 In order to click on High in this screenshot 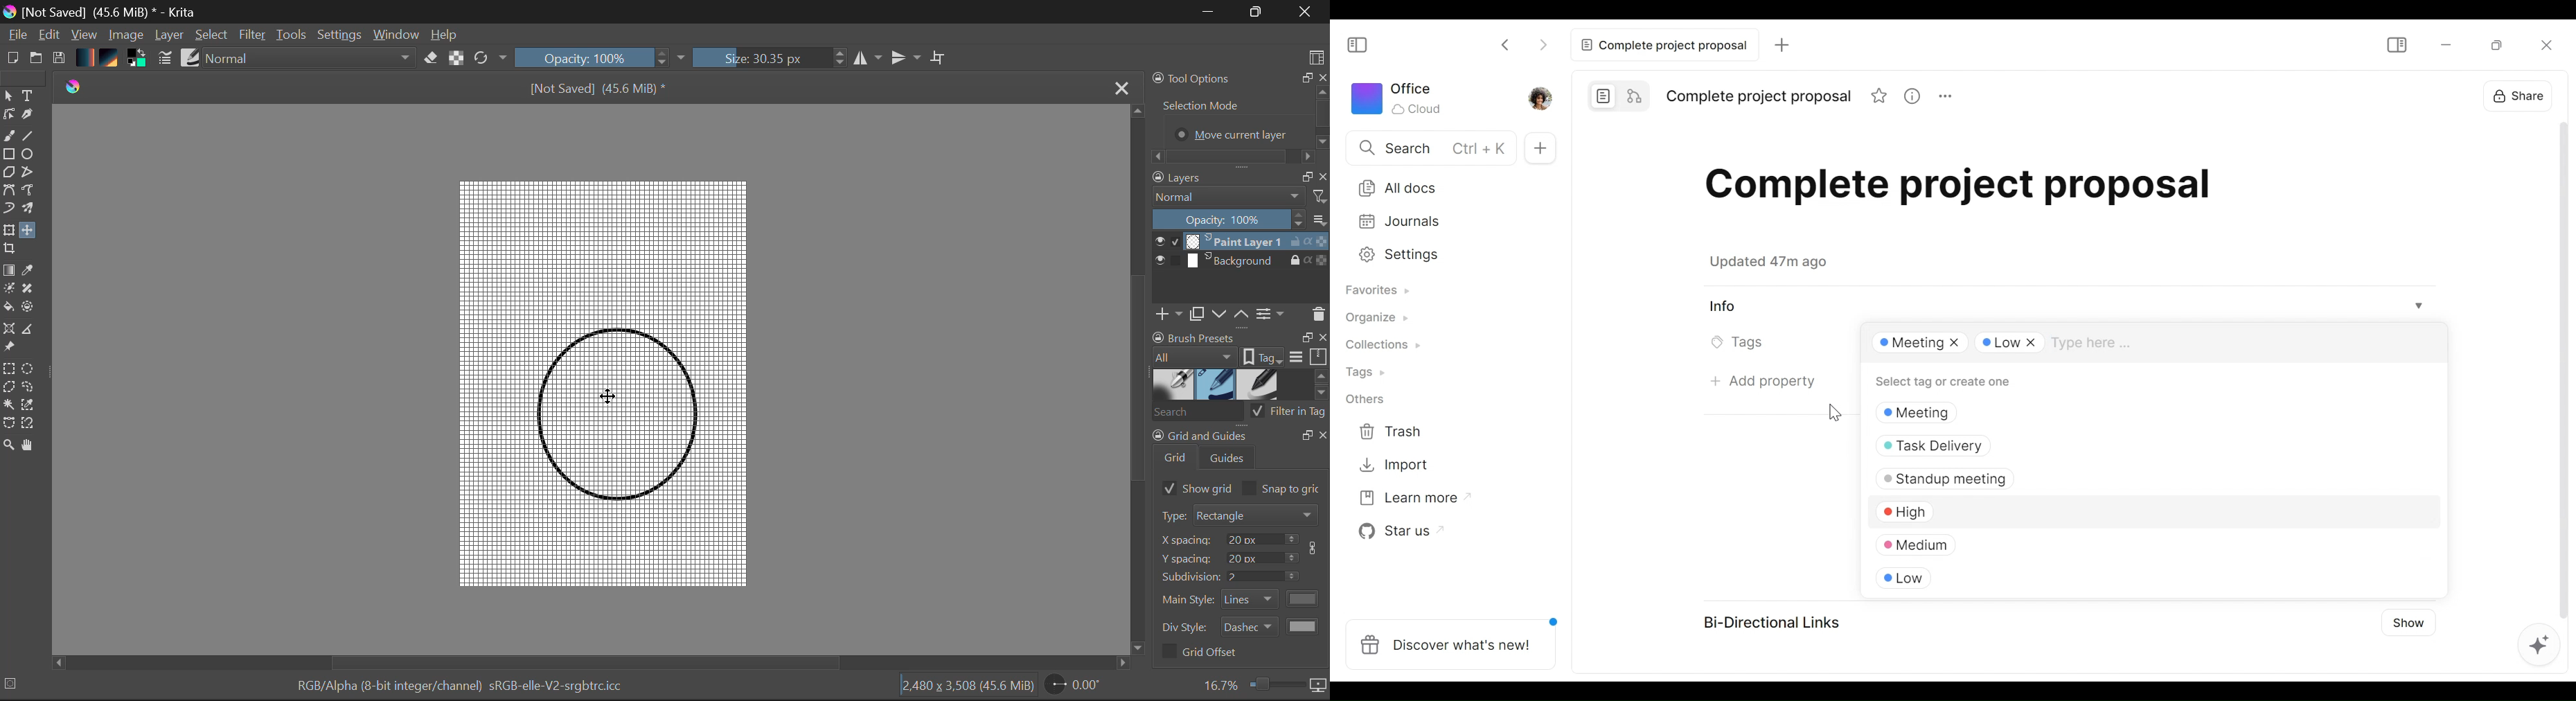, I will do `click(2032, 510)`.